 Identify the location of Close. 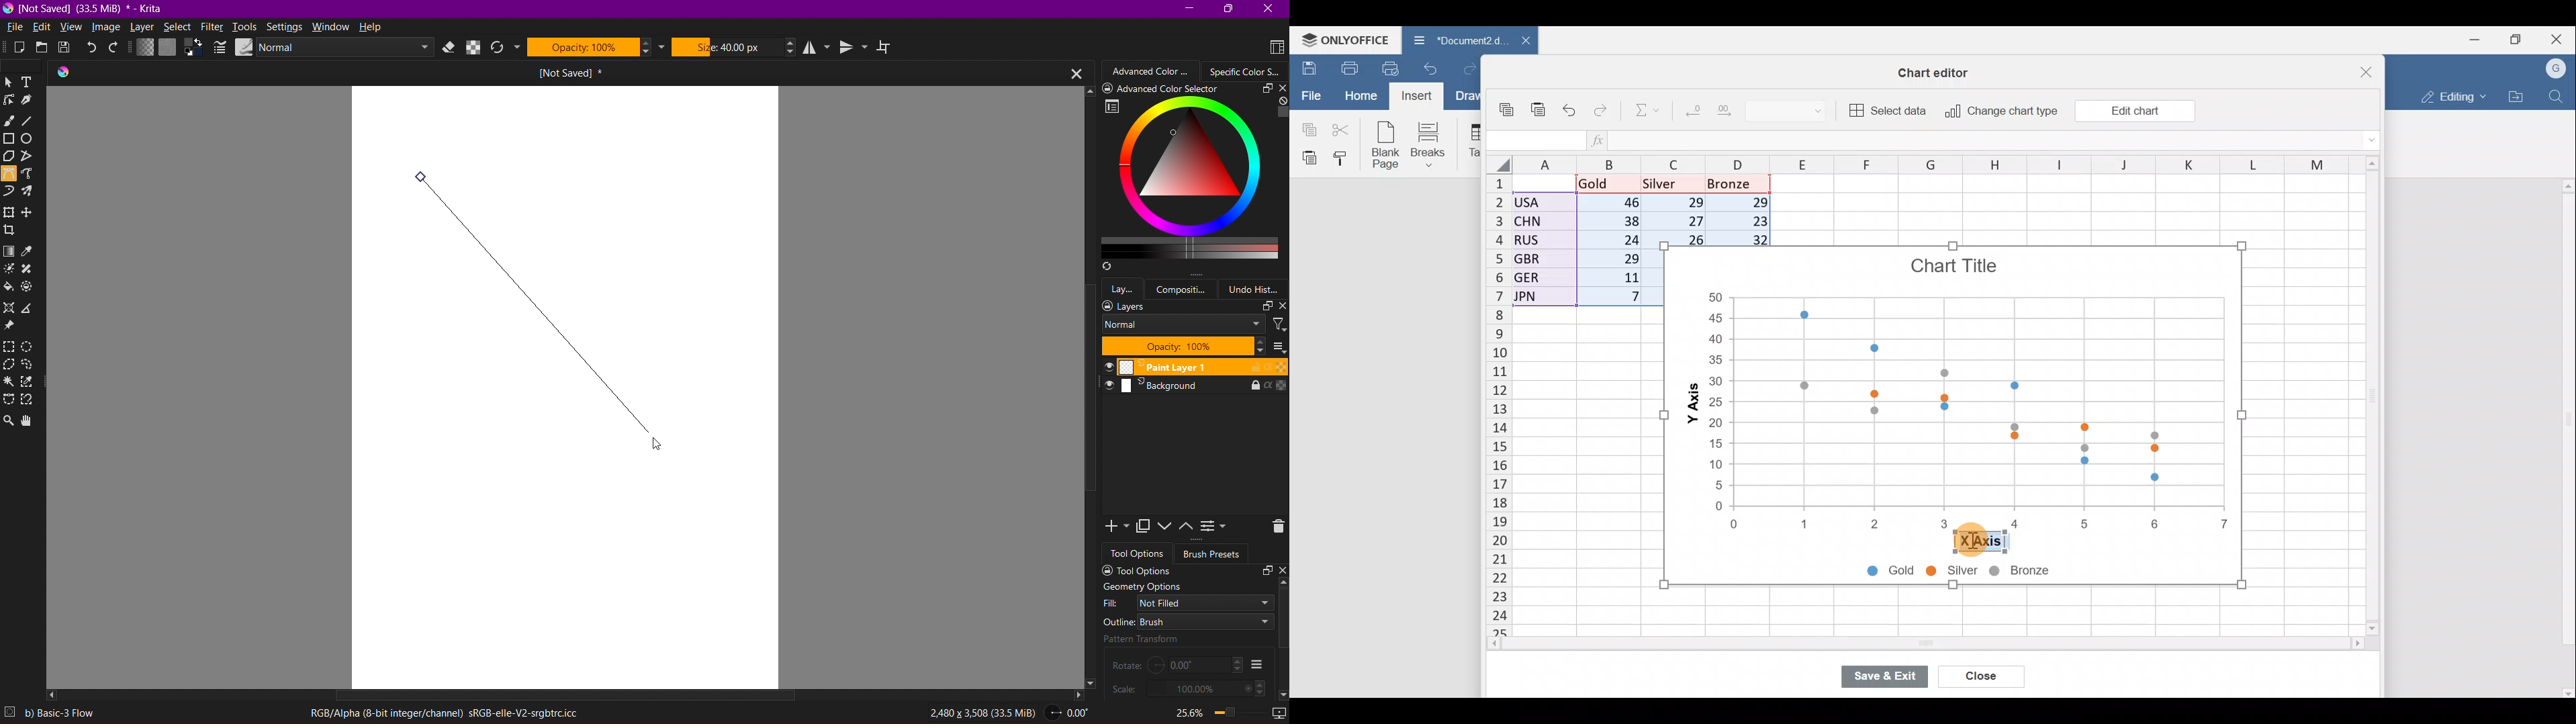
(2358, 67).